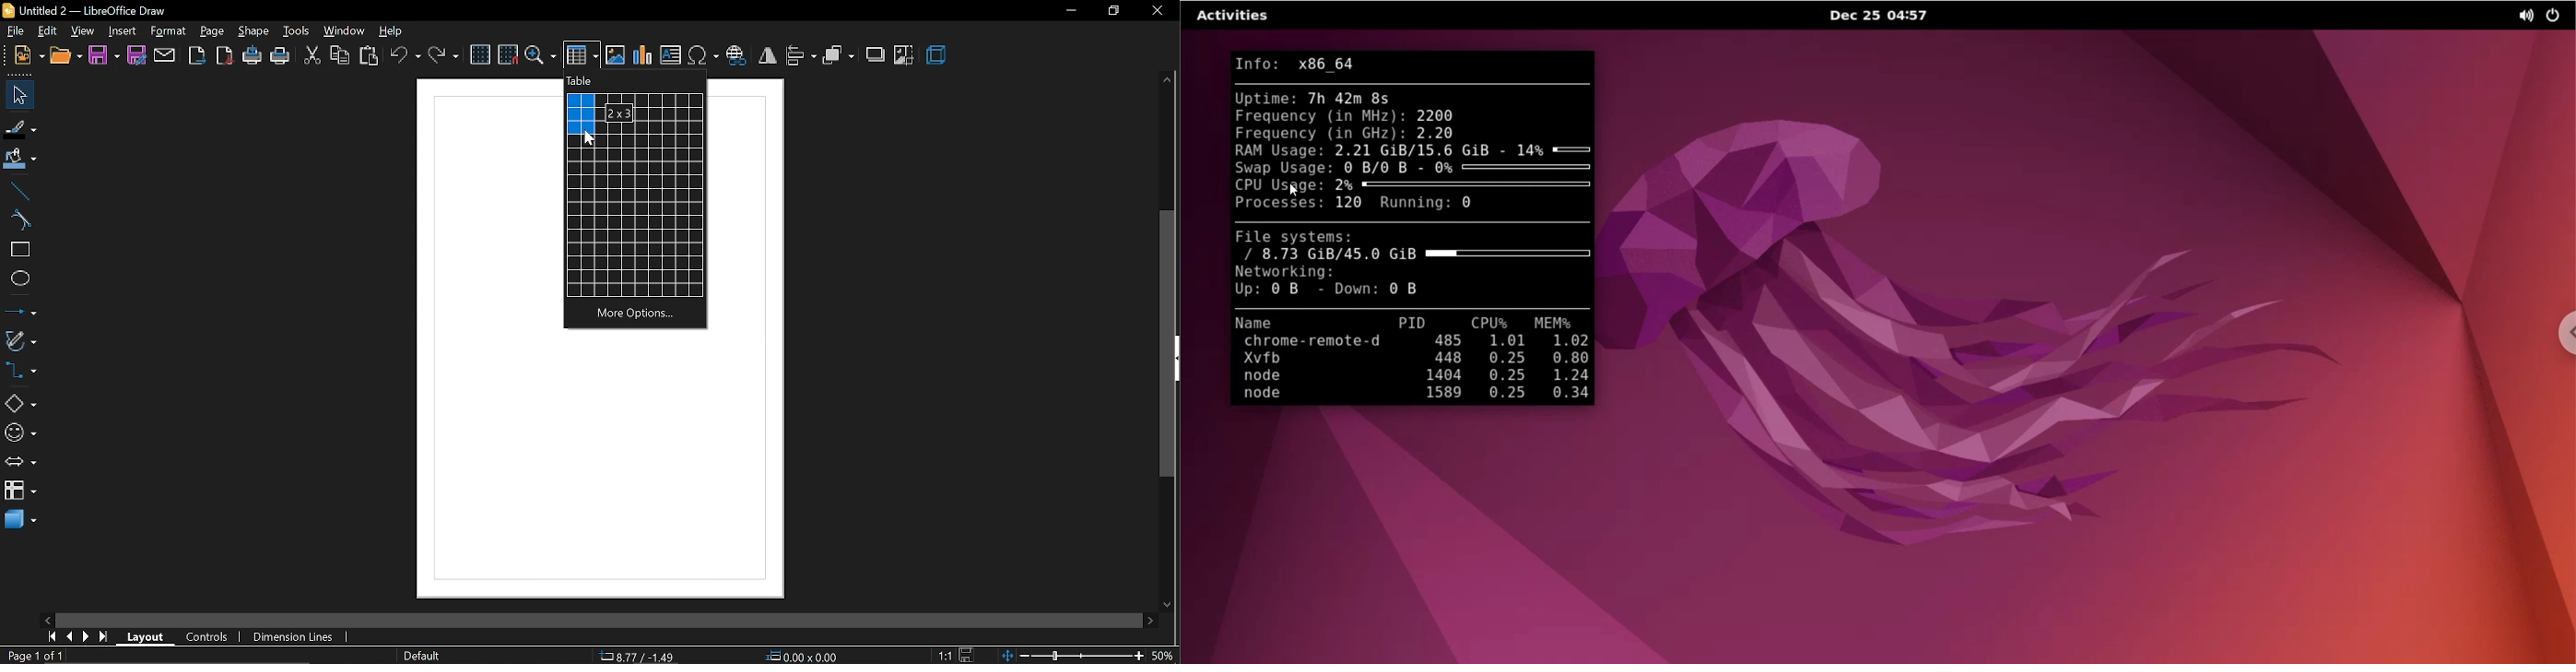 Image resolution: width=2576 pixels, height=672 pixels. Describe the element at coordinates (29, 55) in the screenshot. I see `new` at that location.